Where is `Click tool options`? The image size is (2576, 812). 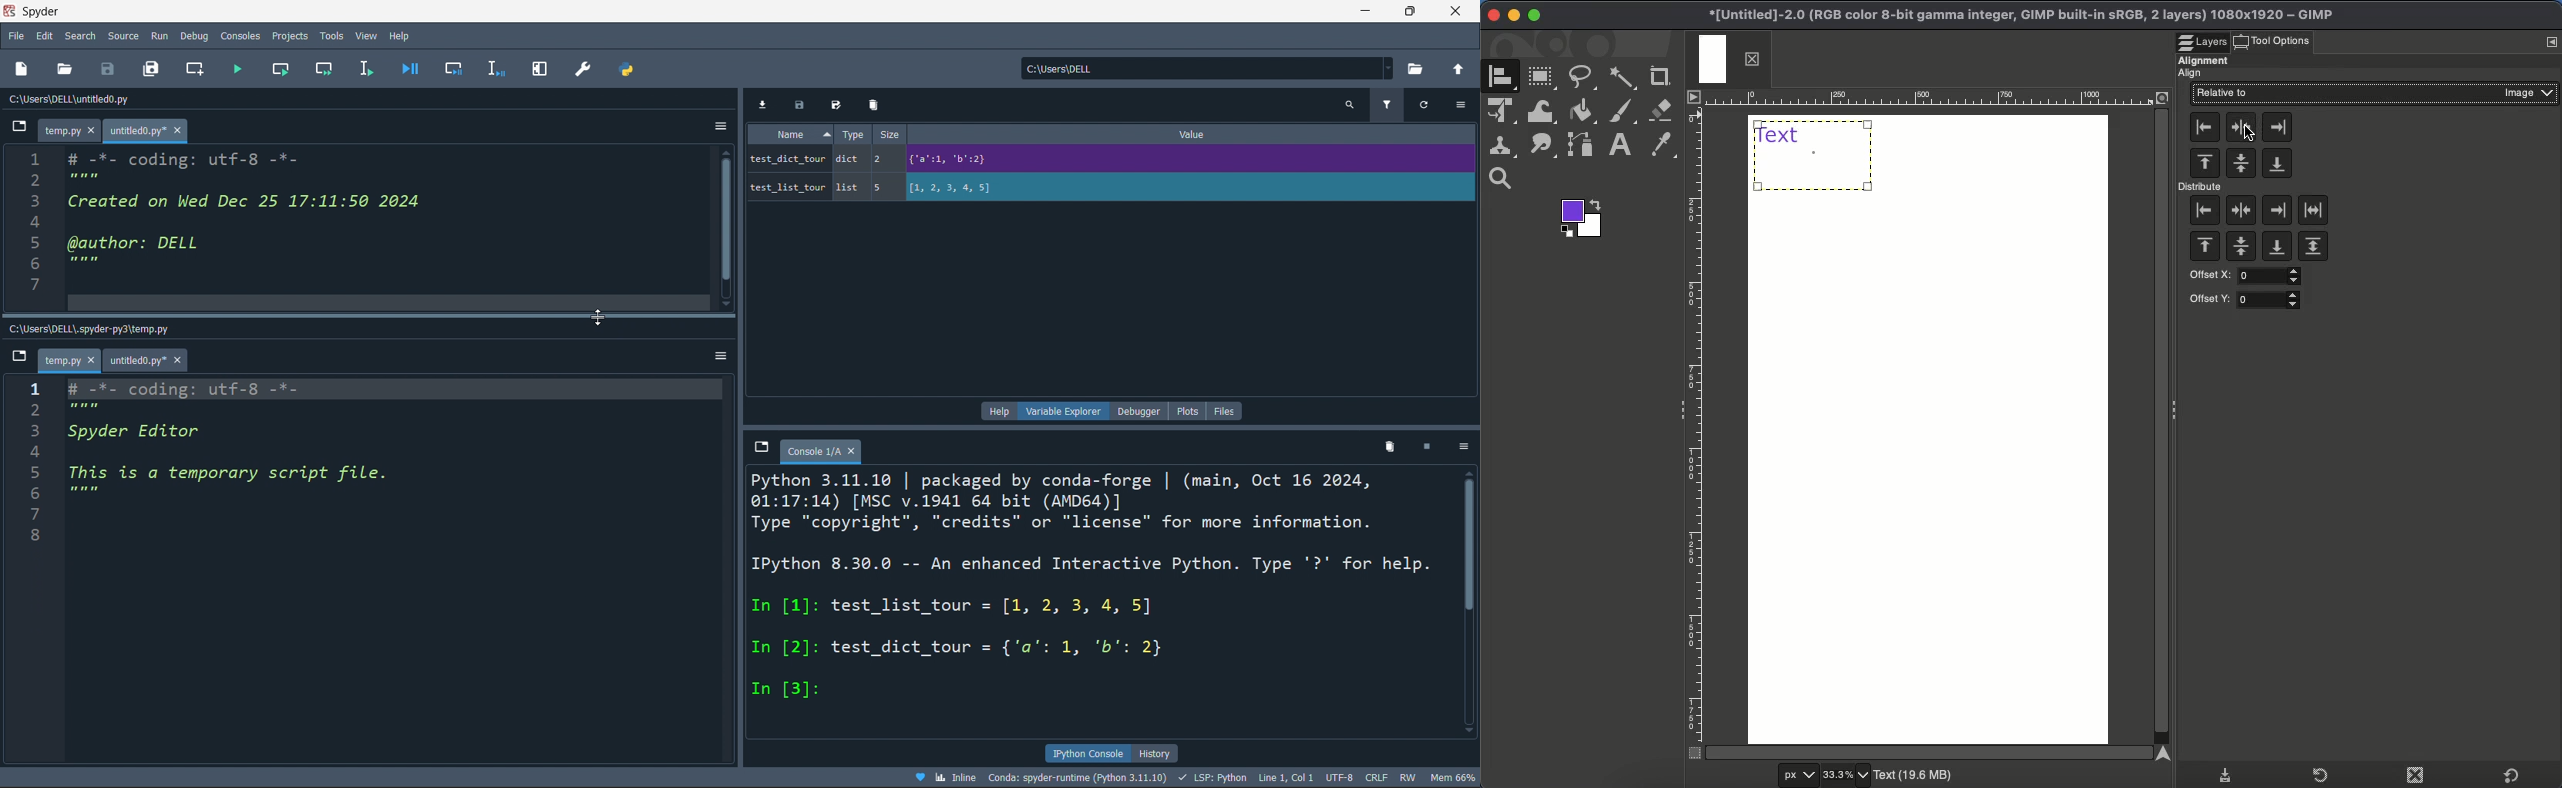 Click tool options is located at coordinates (2285, 41).